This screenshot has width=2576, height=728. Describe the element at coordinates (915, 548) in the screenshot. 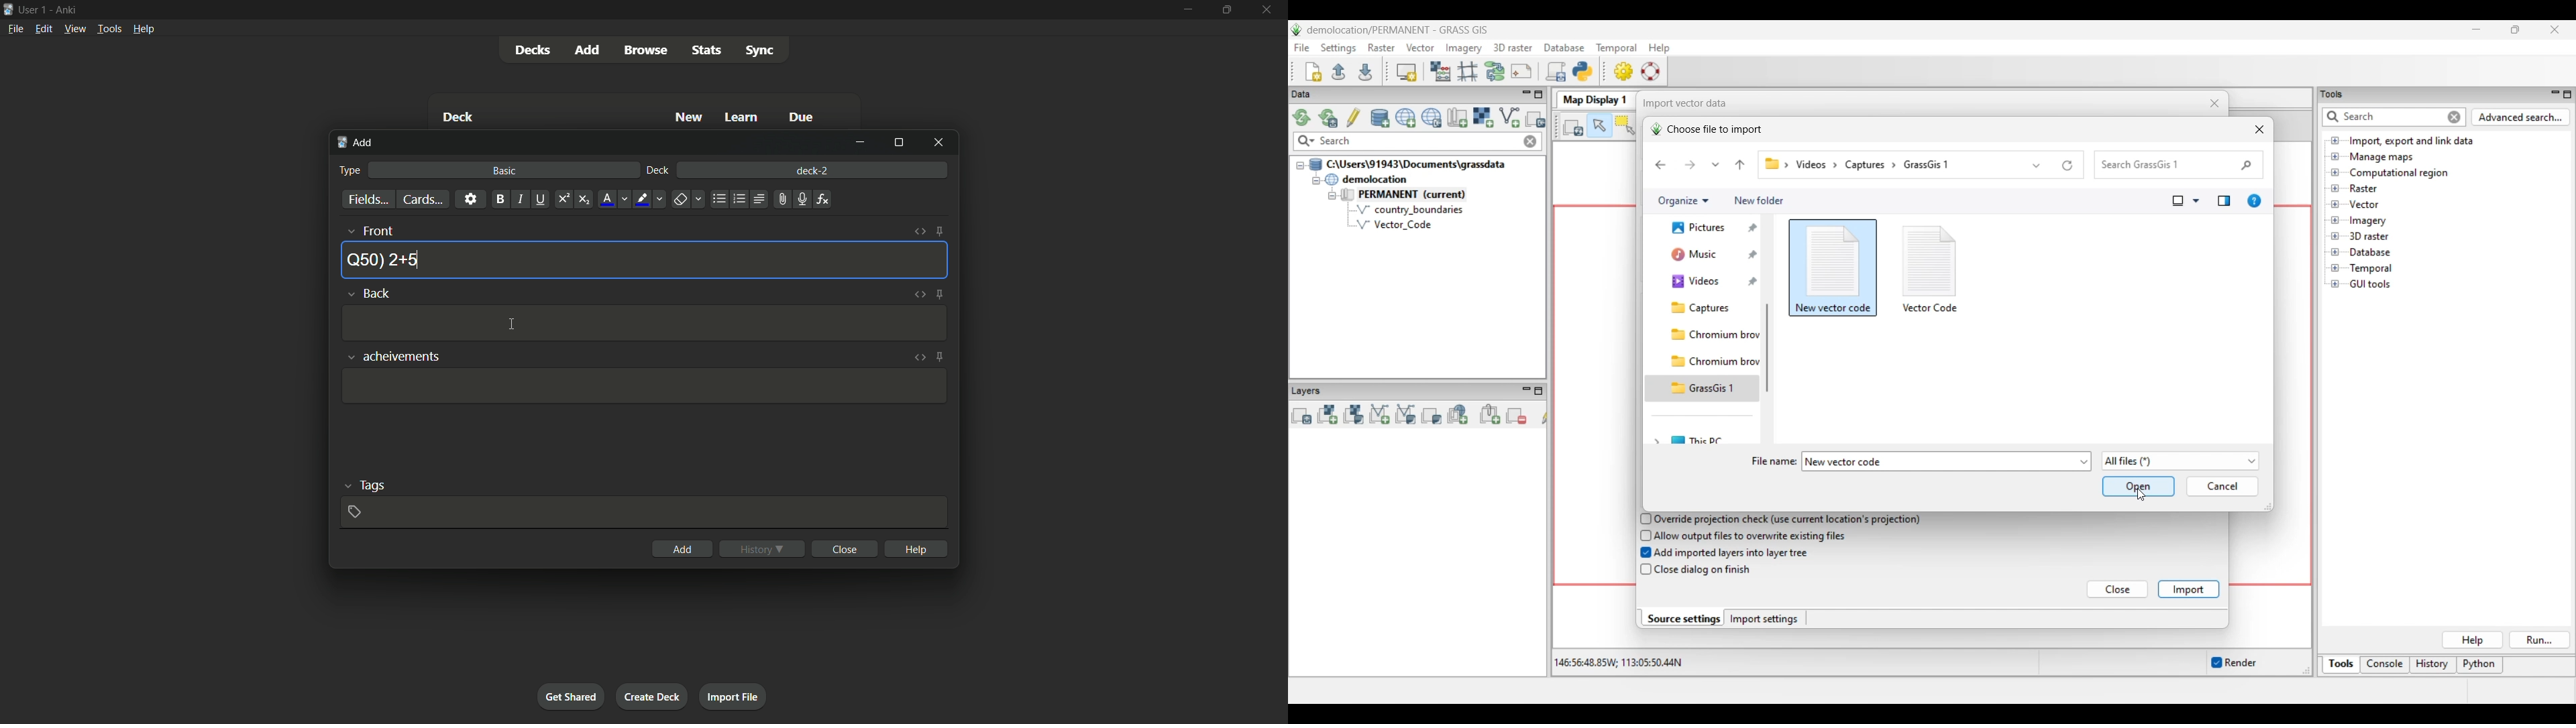

I see `help` at that location.